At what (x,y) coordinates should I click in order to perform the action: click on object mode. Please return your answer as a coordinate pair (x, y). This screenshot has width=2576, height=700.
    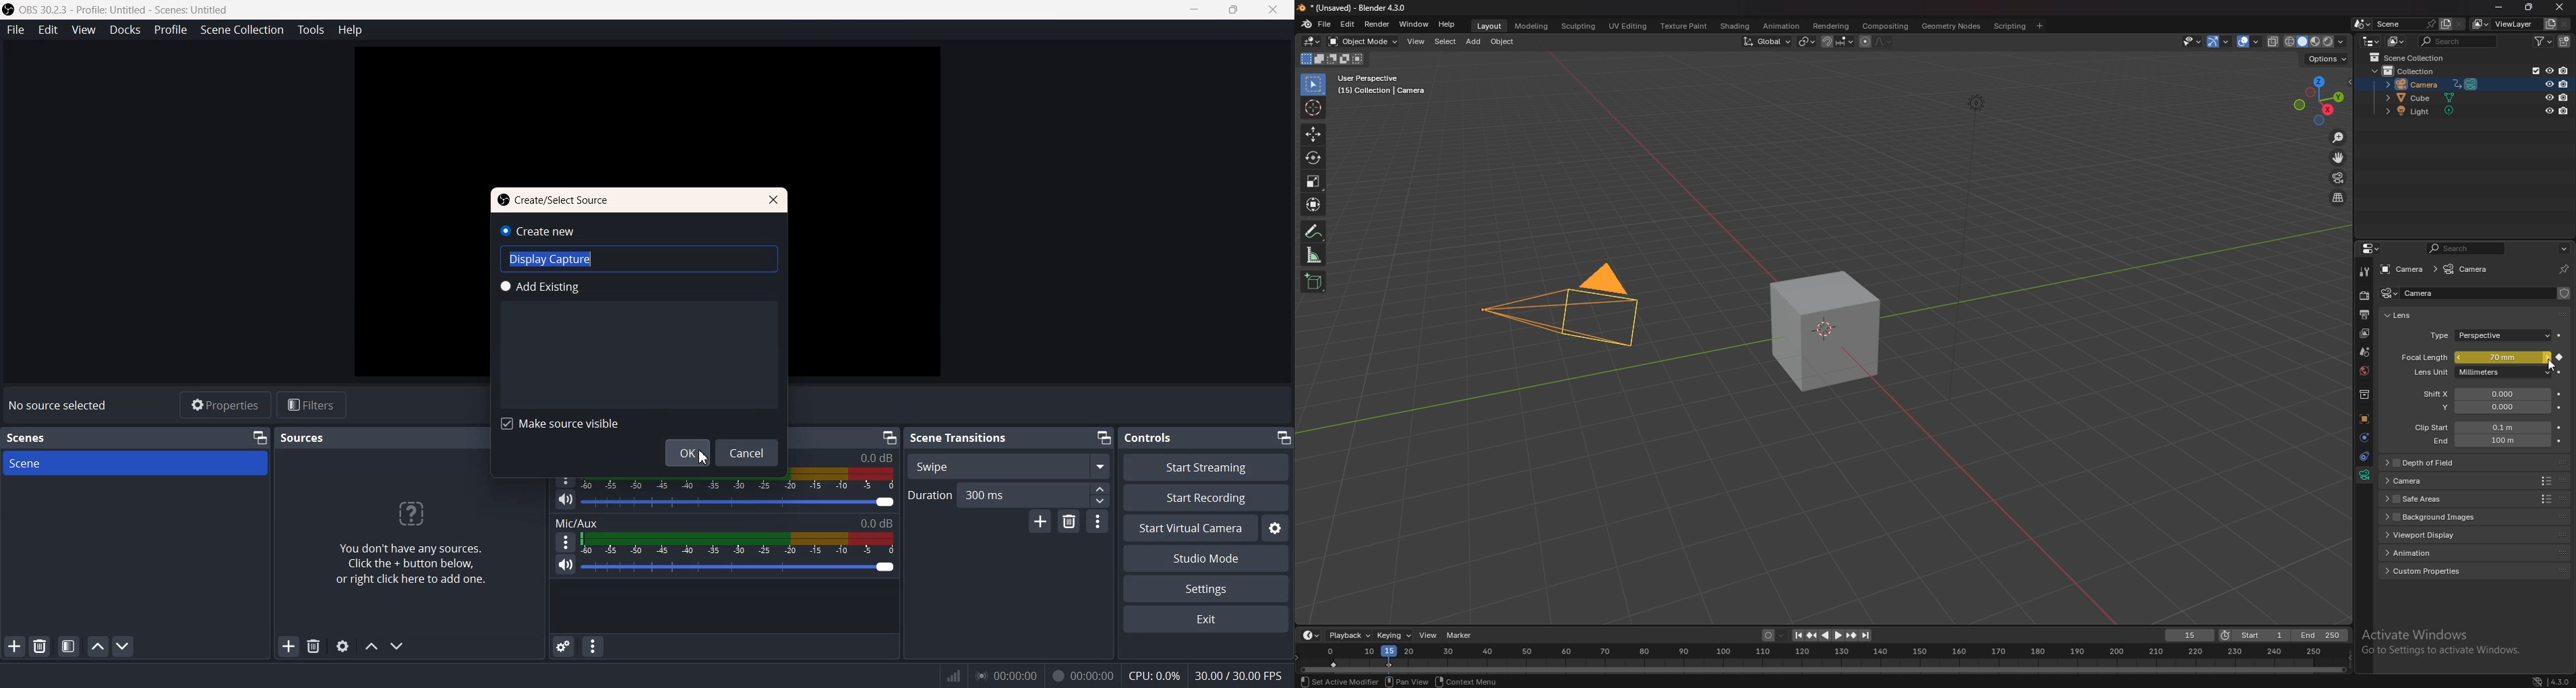
    Looking at the image, I should click on (1363, 41).